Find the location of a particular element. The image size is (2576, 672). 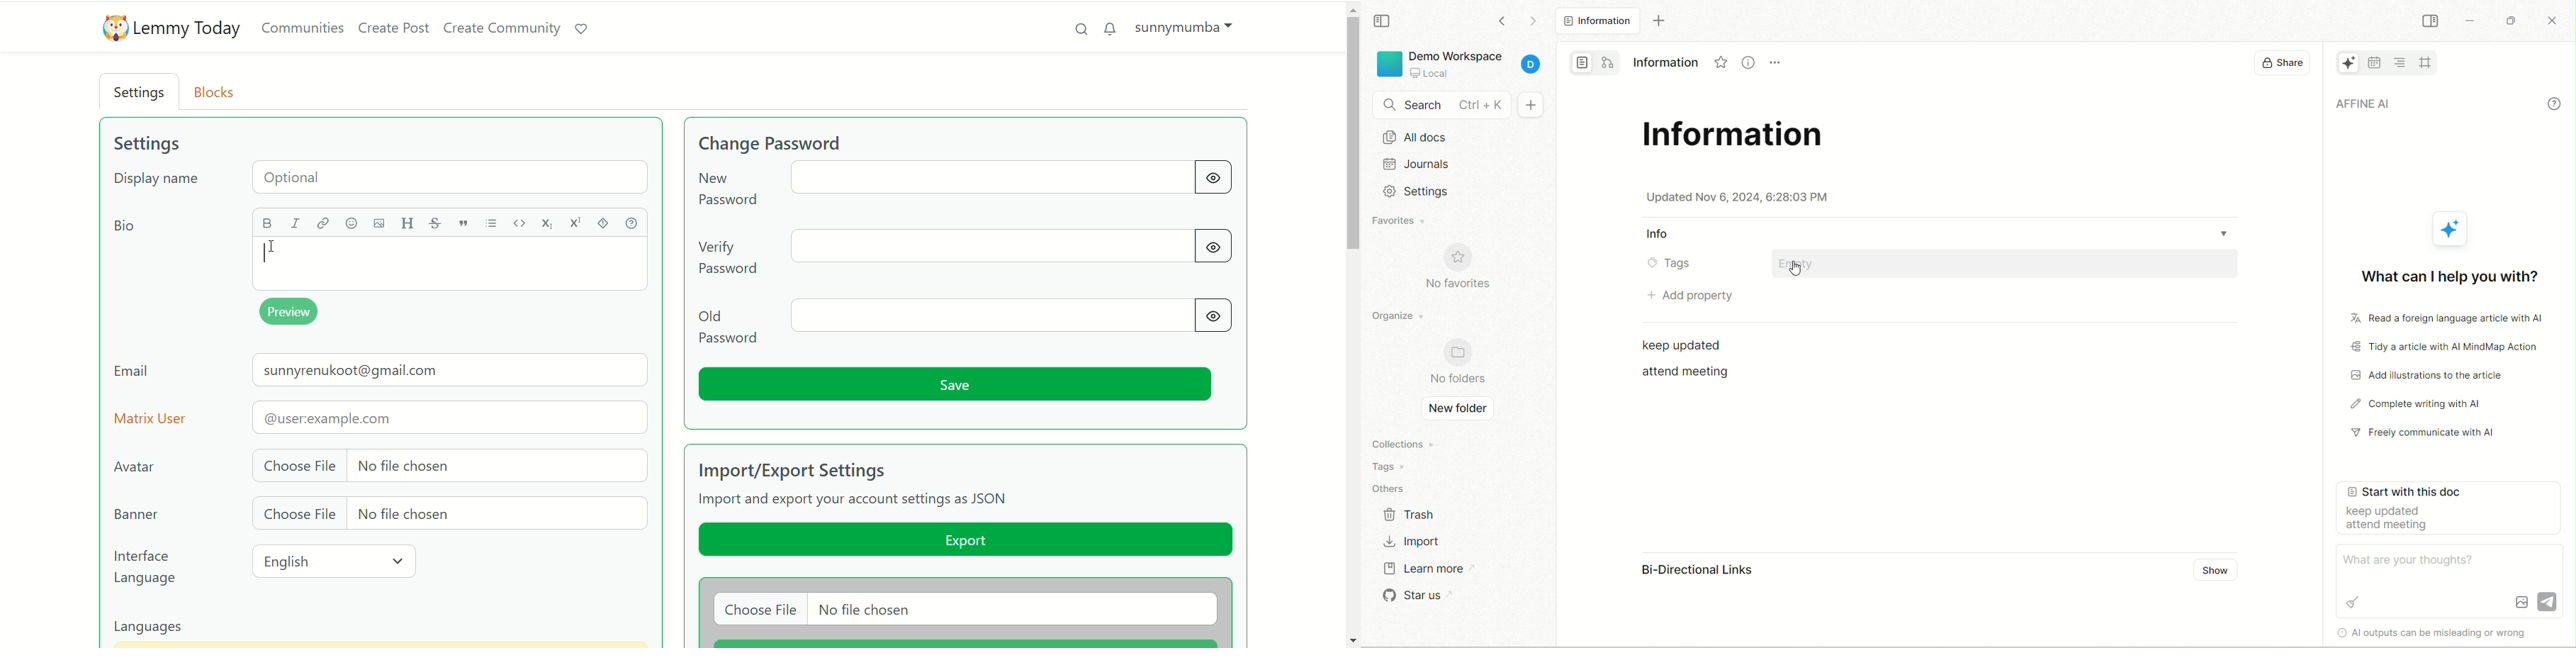

date & time is located at coordinates (1738, 197).